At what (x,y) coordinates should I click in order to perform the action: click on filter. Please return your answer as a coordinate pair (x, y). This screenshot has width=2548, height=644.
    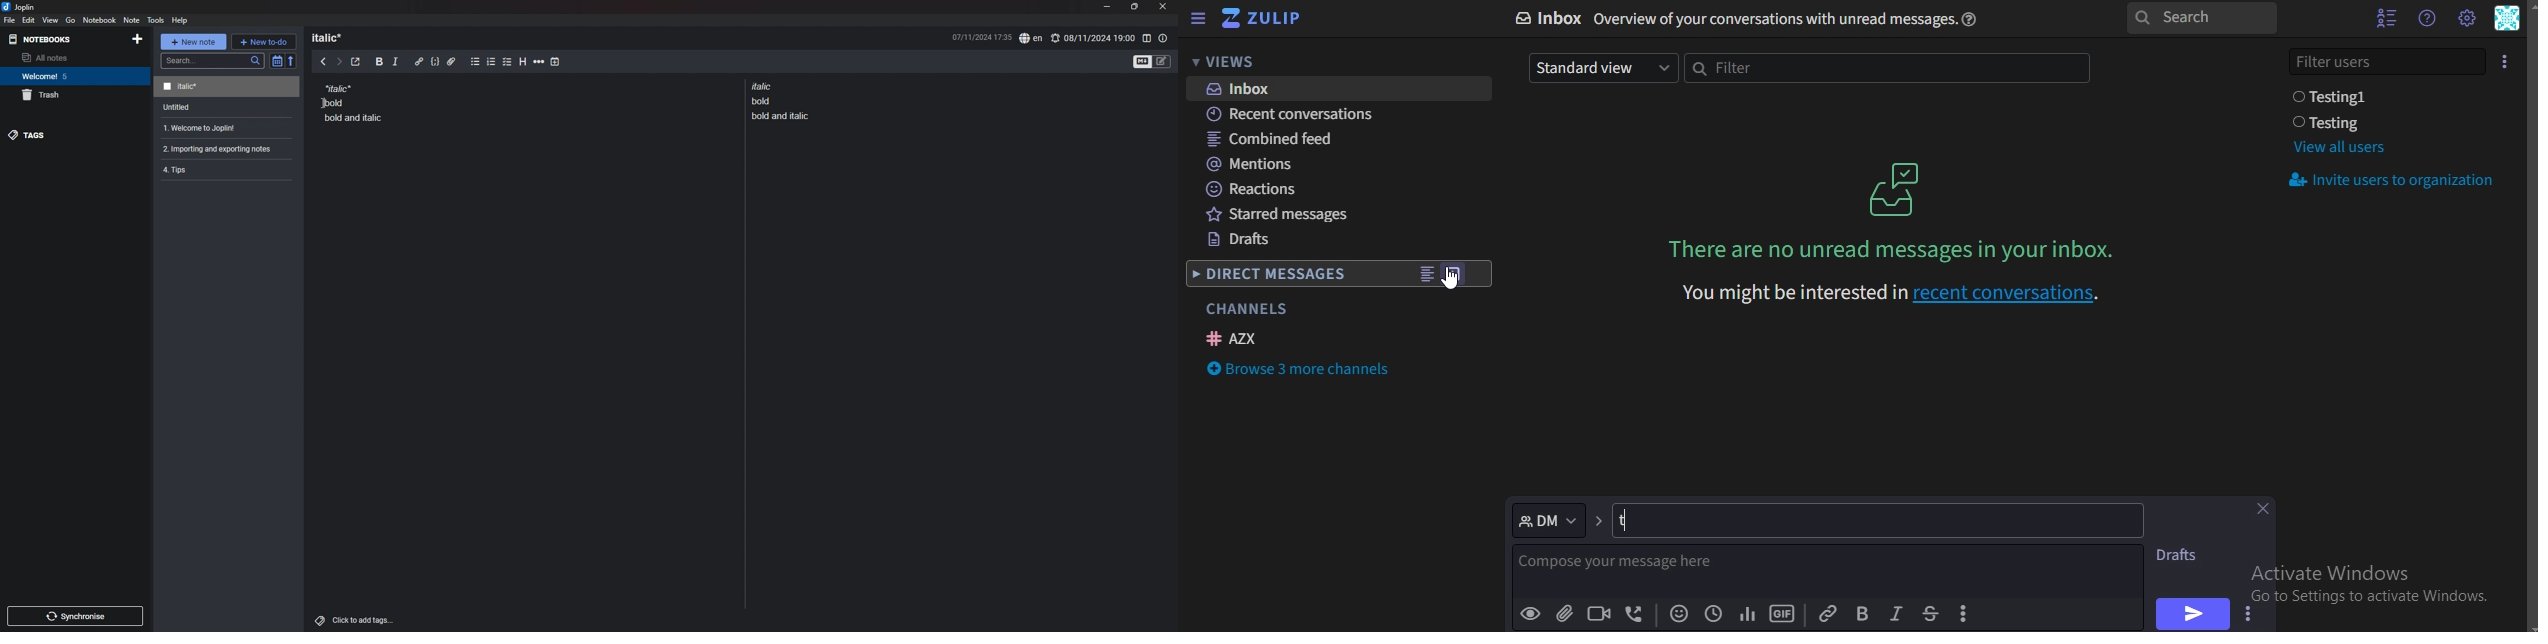
    Looking at the image, I should click on (1884, 69).